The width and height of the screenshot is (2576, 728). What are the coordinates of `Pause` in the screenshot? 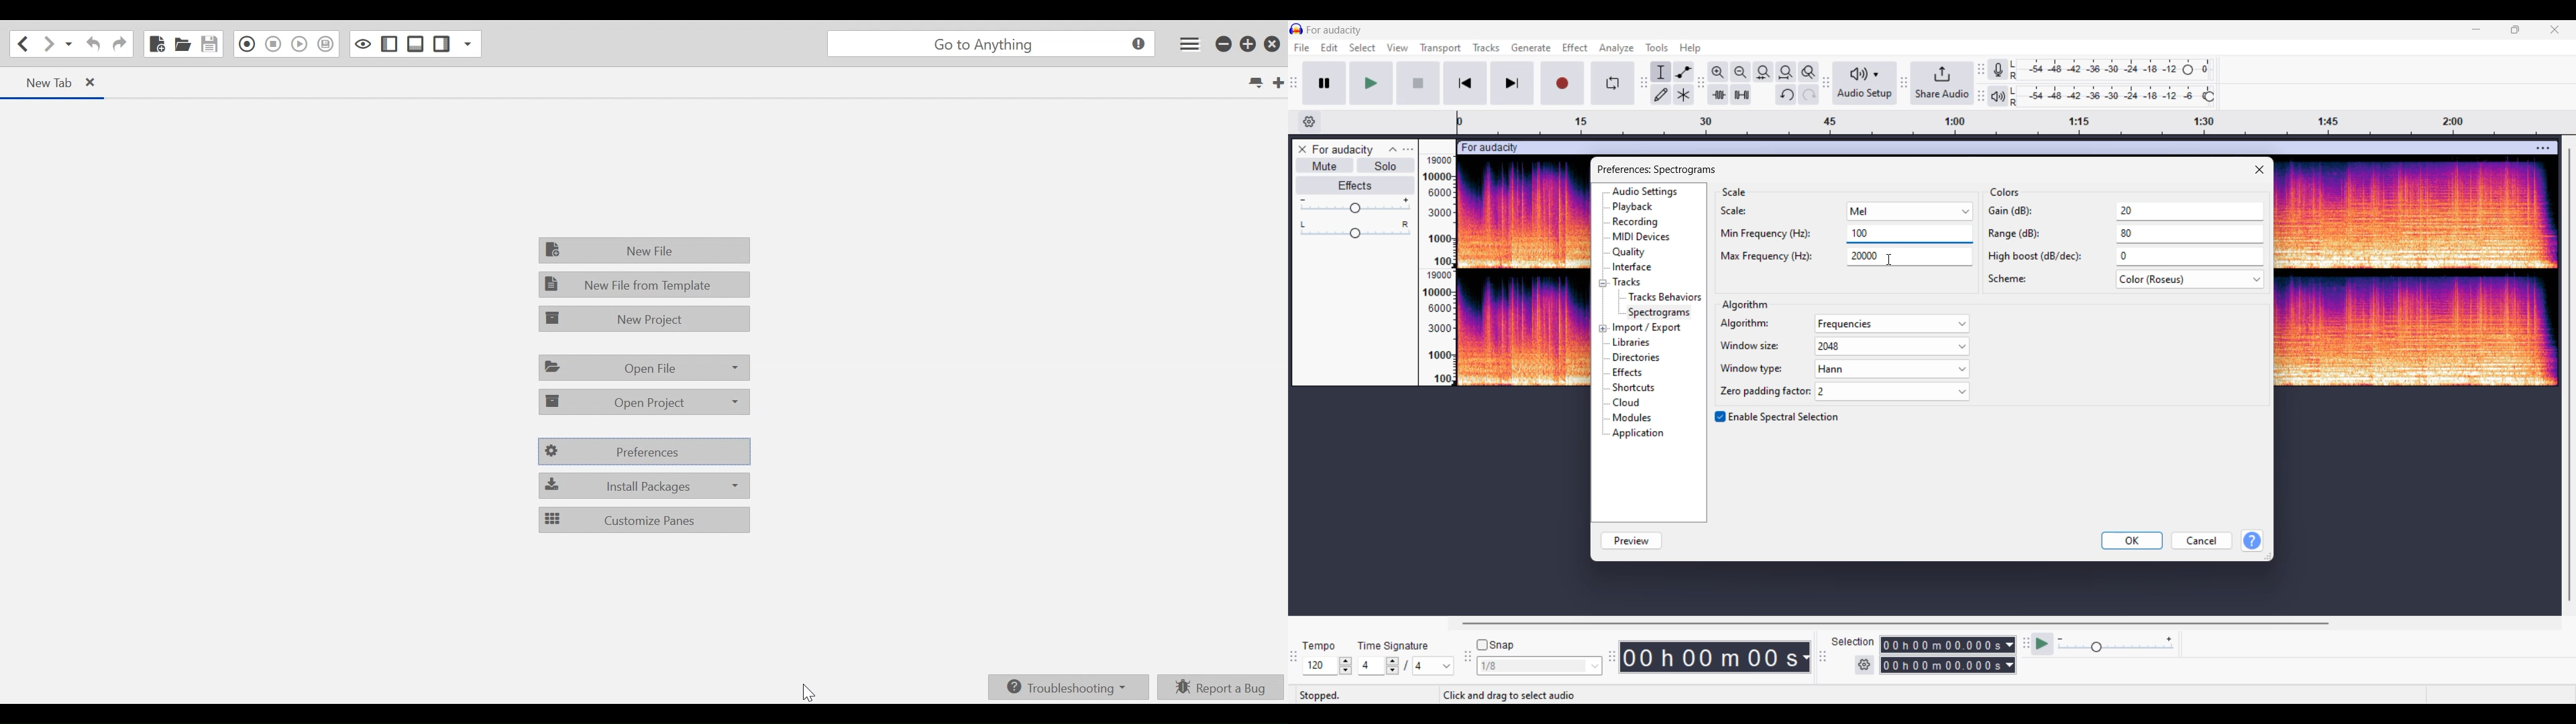 It's located at (1325, 83).